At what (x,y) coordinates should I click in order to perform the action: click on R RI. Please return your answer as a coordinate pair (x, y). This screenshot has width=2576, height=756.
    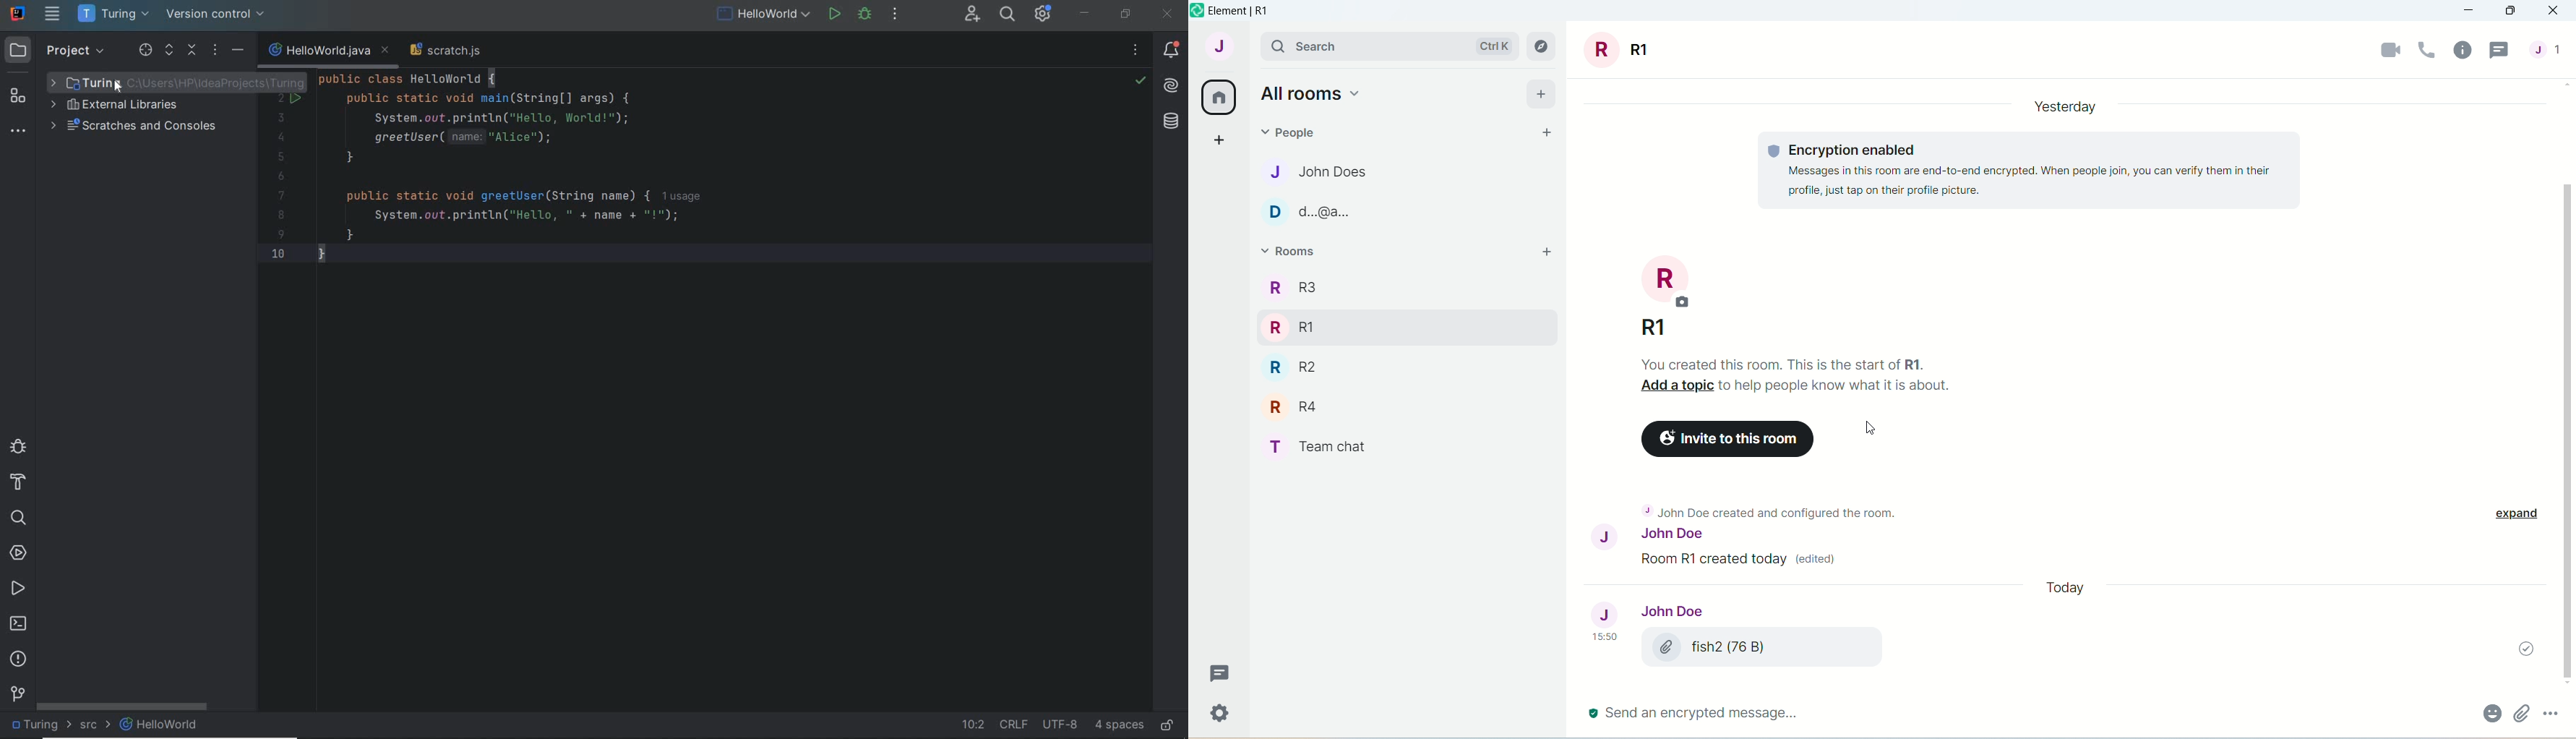
    Looking at the image, I should click on (1292, 328).